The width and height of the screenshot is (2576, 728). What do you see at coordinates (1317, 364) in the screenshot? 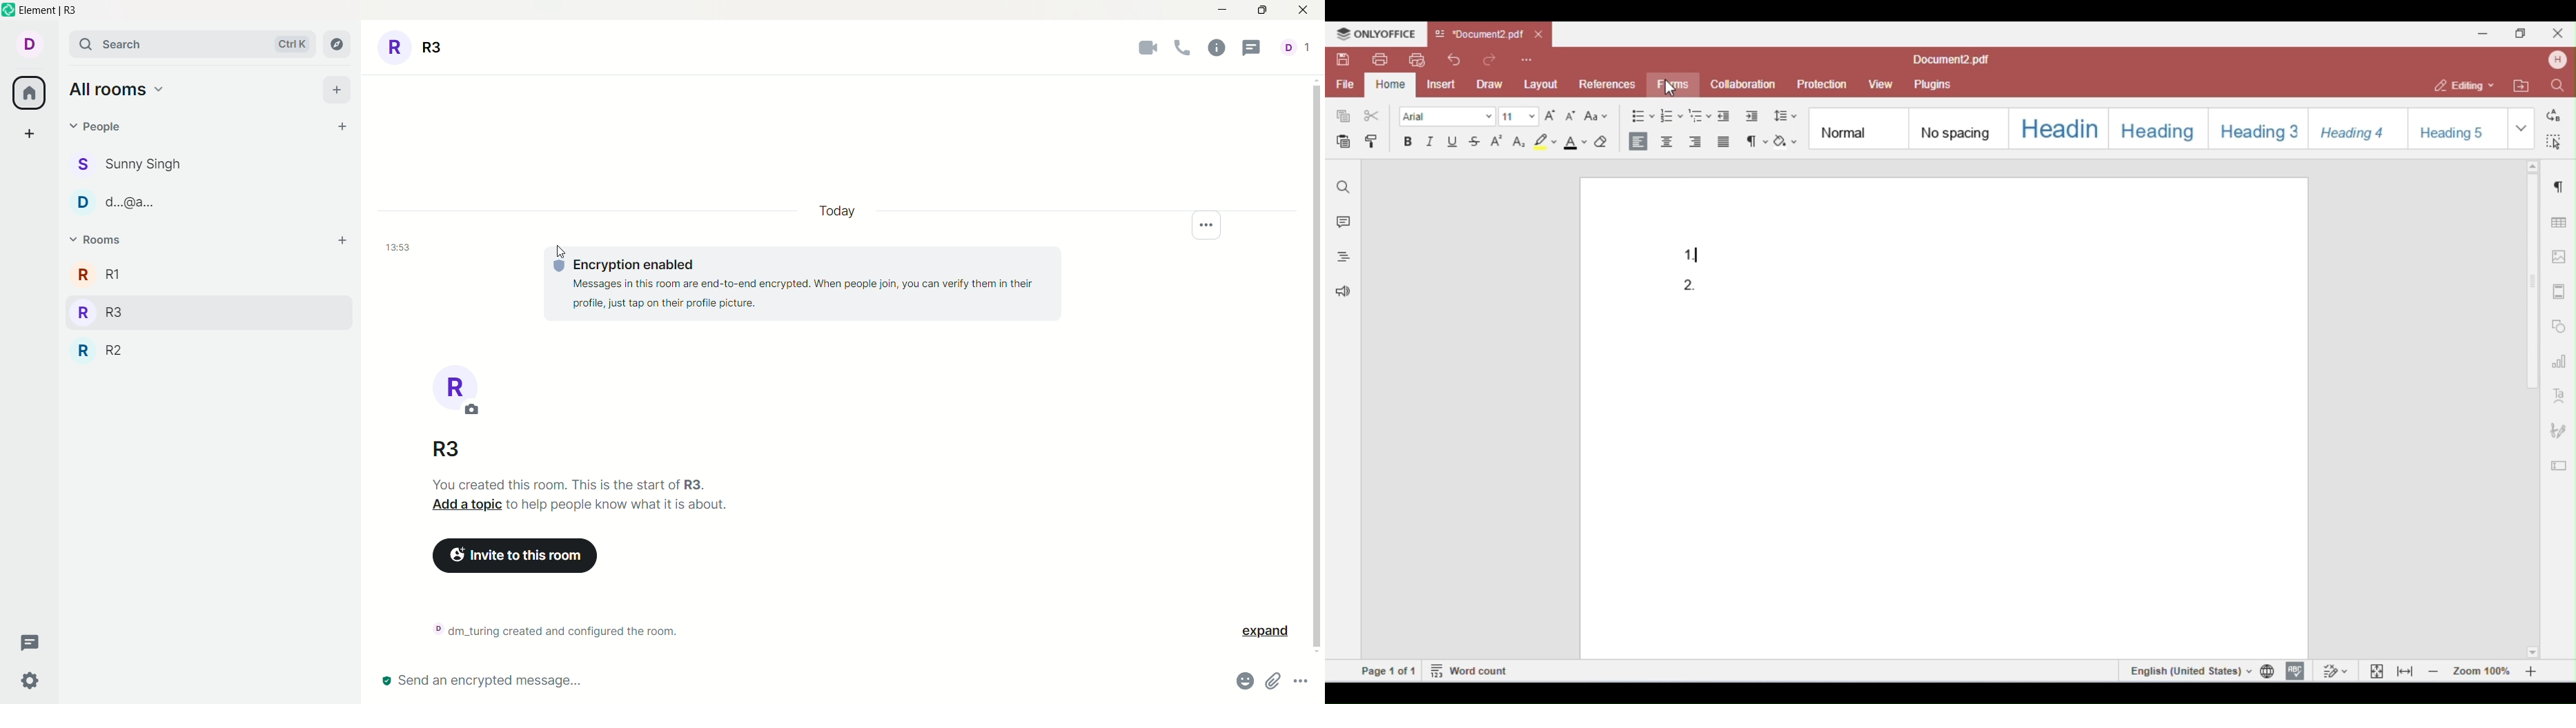
I see `vertical scroll bar` at bounding box center [1317, 364].